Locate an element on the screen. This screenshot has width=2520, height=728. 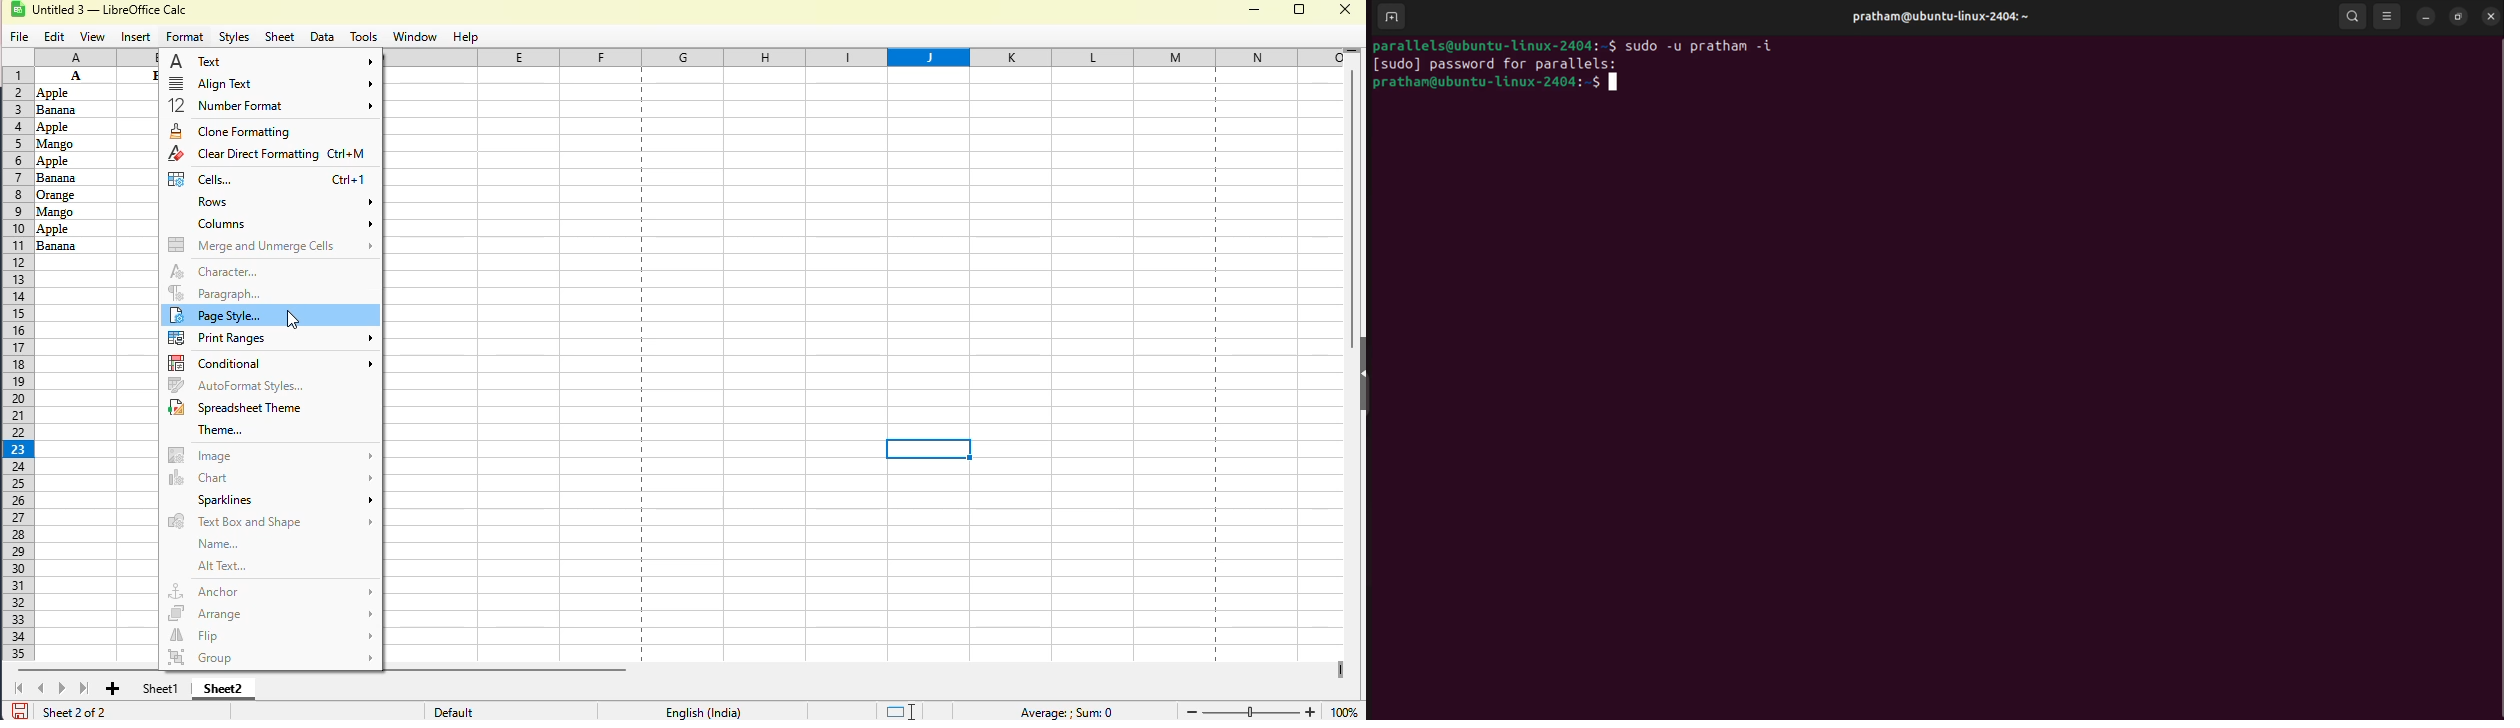
vertical scroll bar is located at coordinates (1352, 209).